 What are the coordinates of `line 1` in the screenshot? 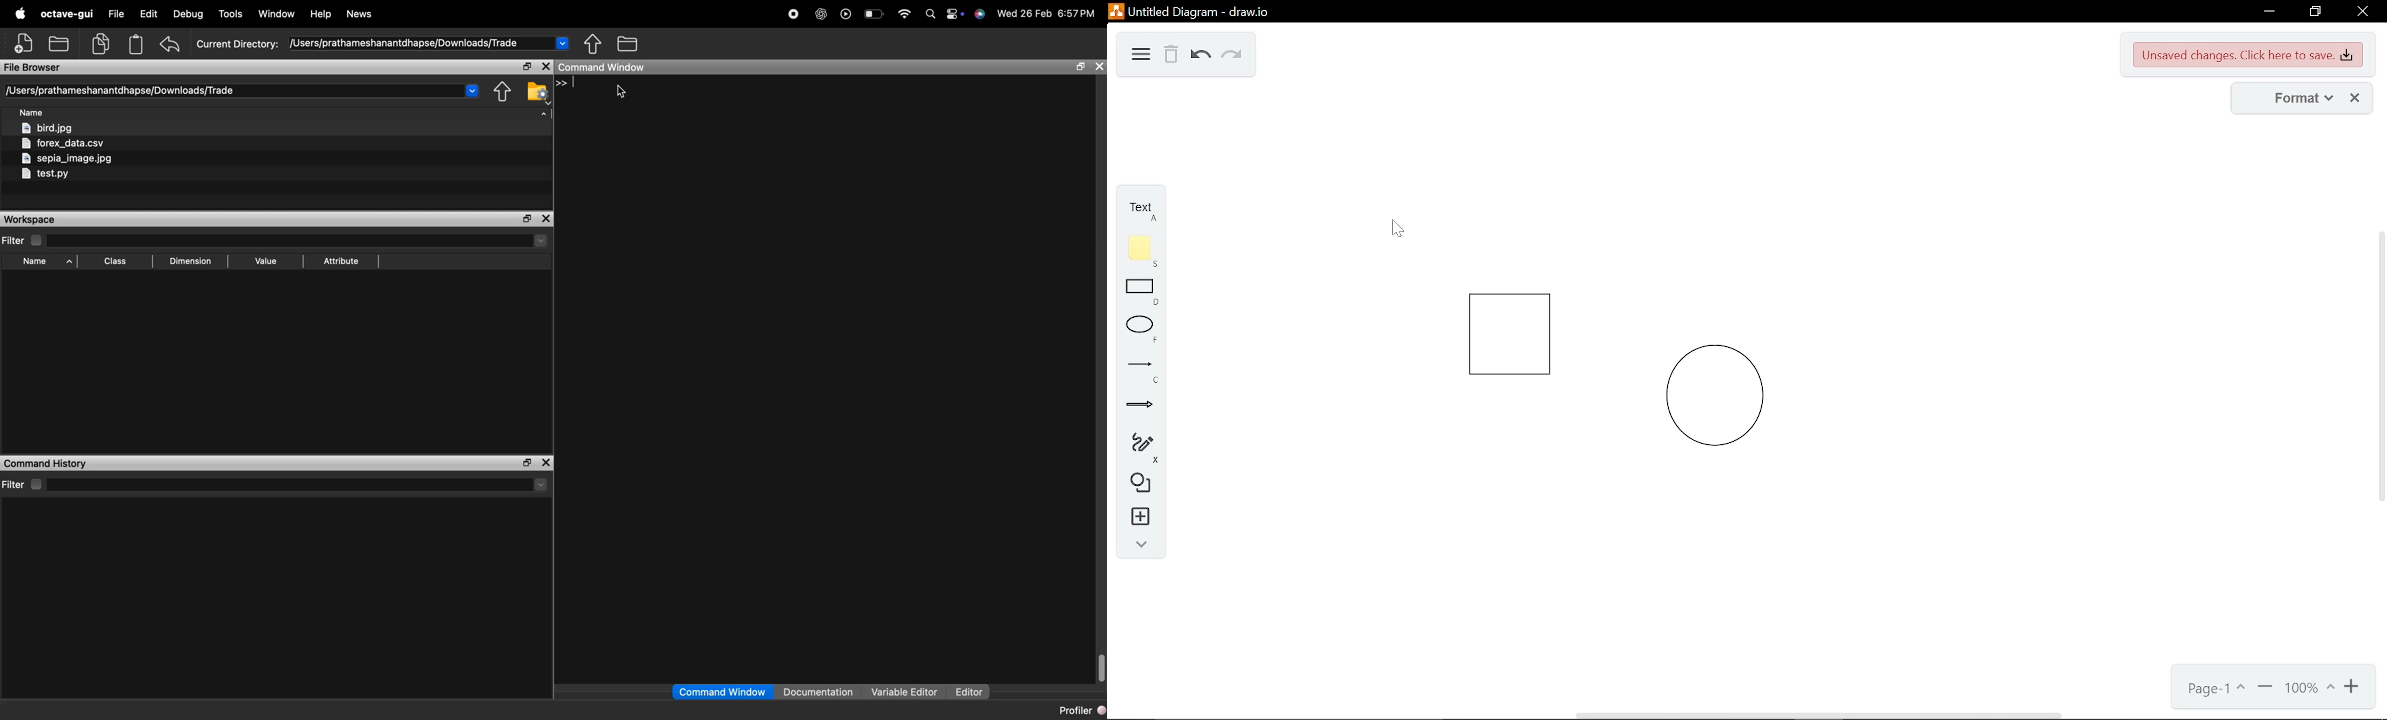 It's located at (566, 83).